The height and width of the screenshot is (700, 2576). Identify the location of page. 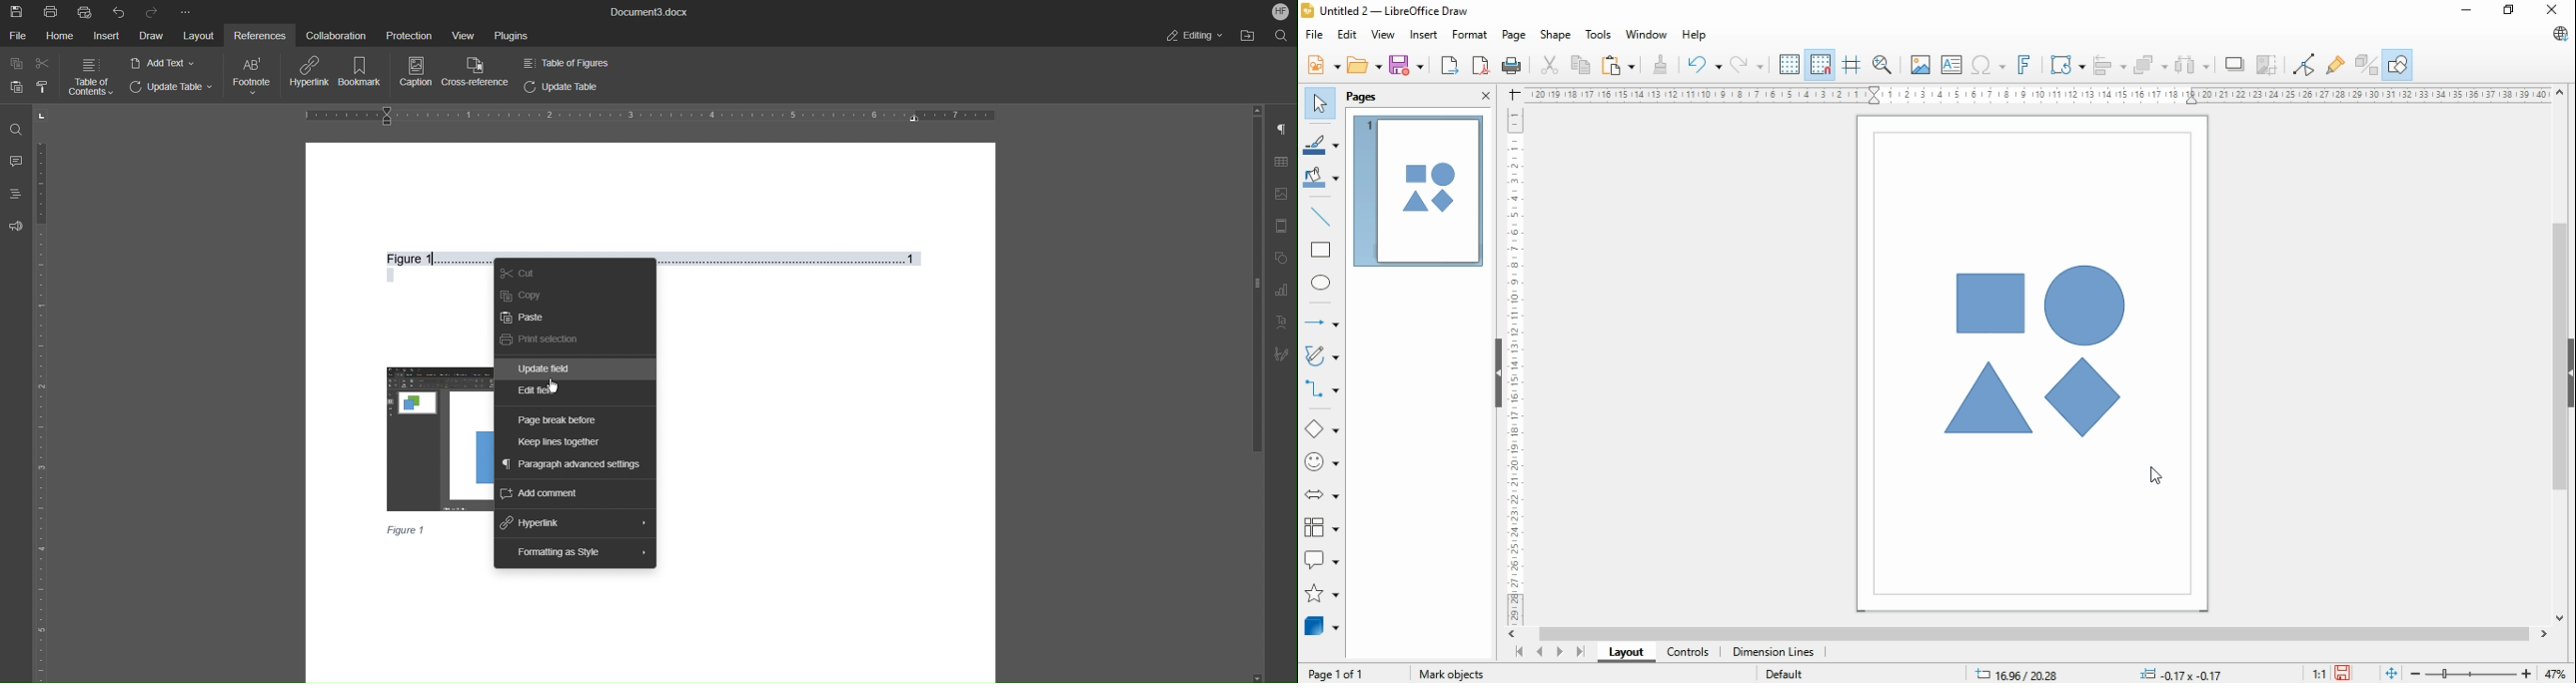
(1513, 36).